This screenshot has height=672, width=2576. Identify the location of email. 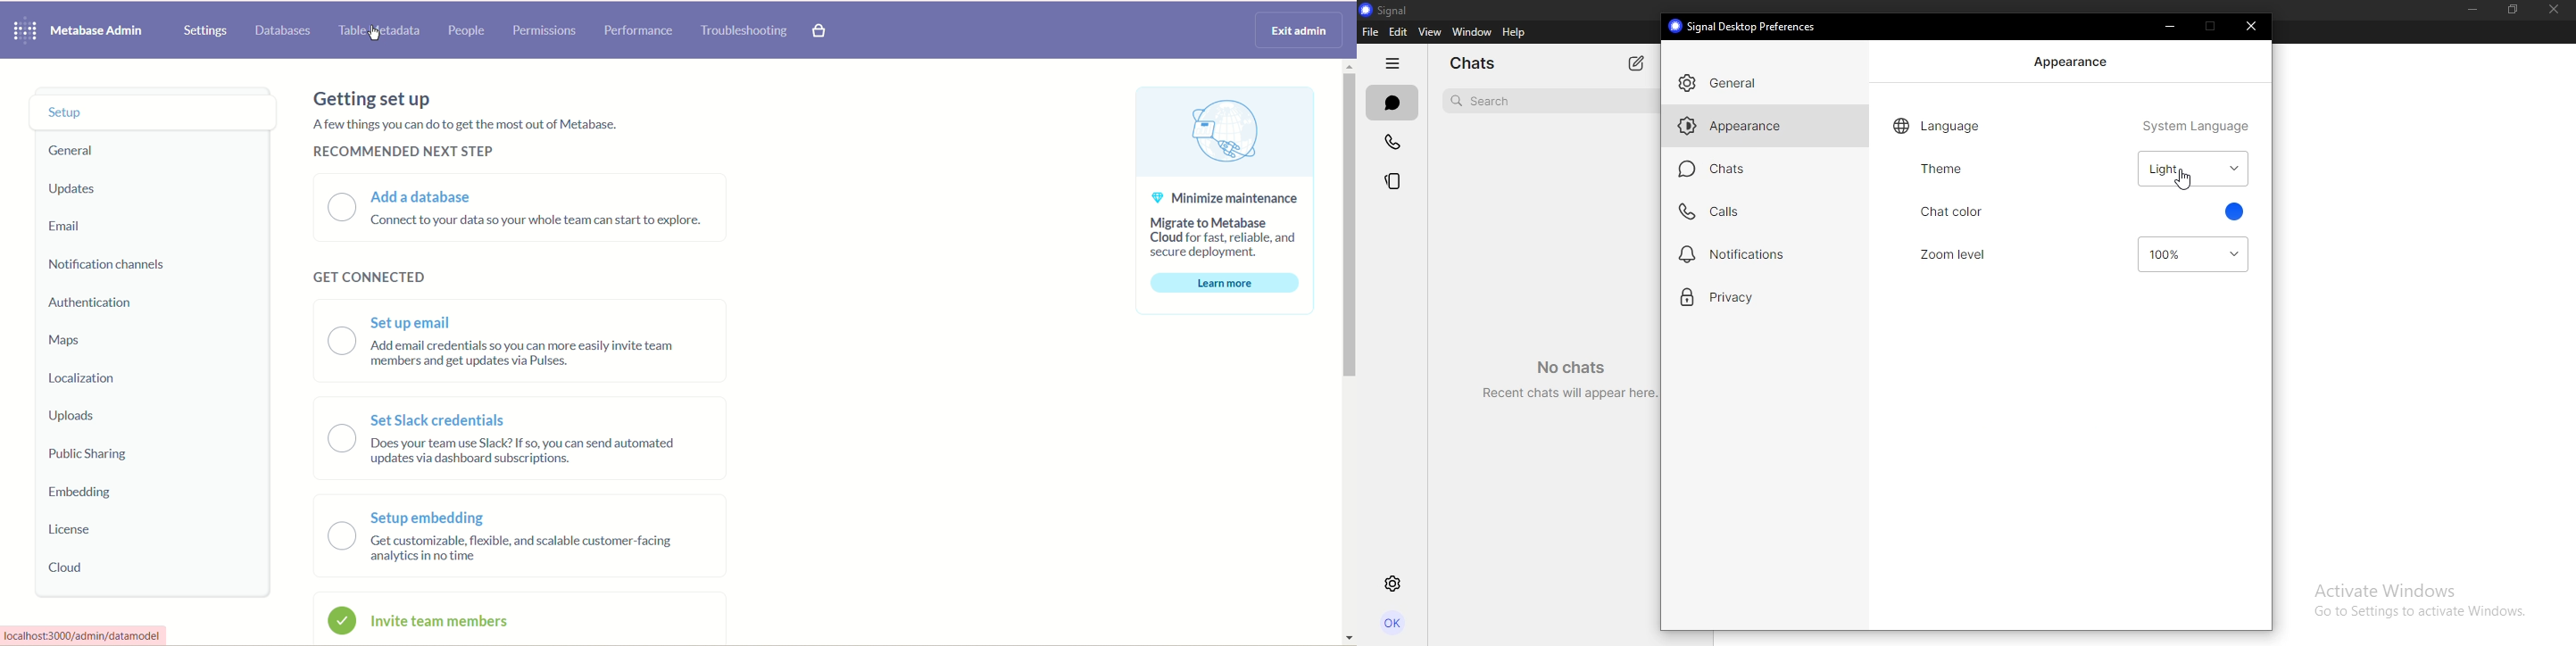
(66, 227).